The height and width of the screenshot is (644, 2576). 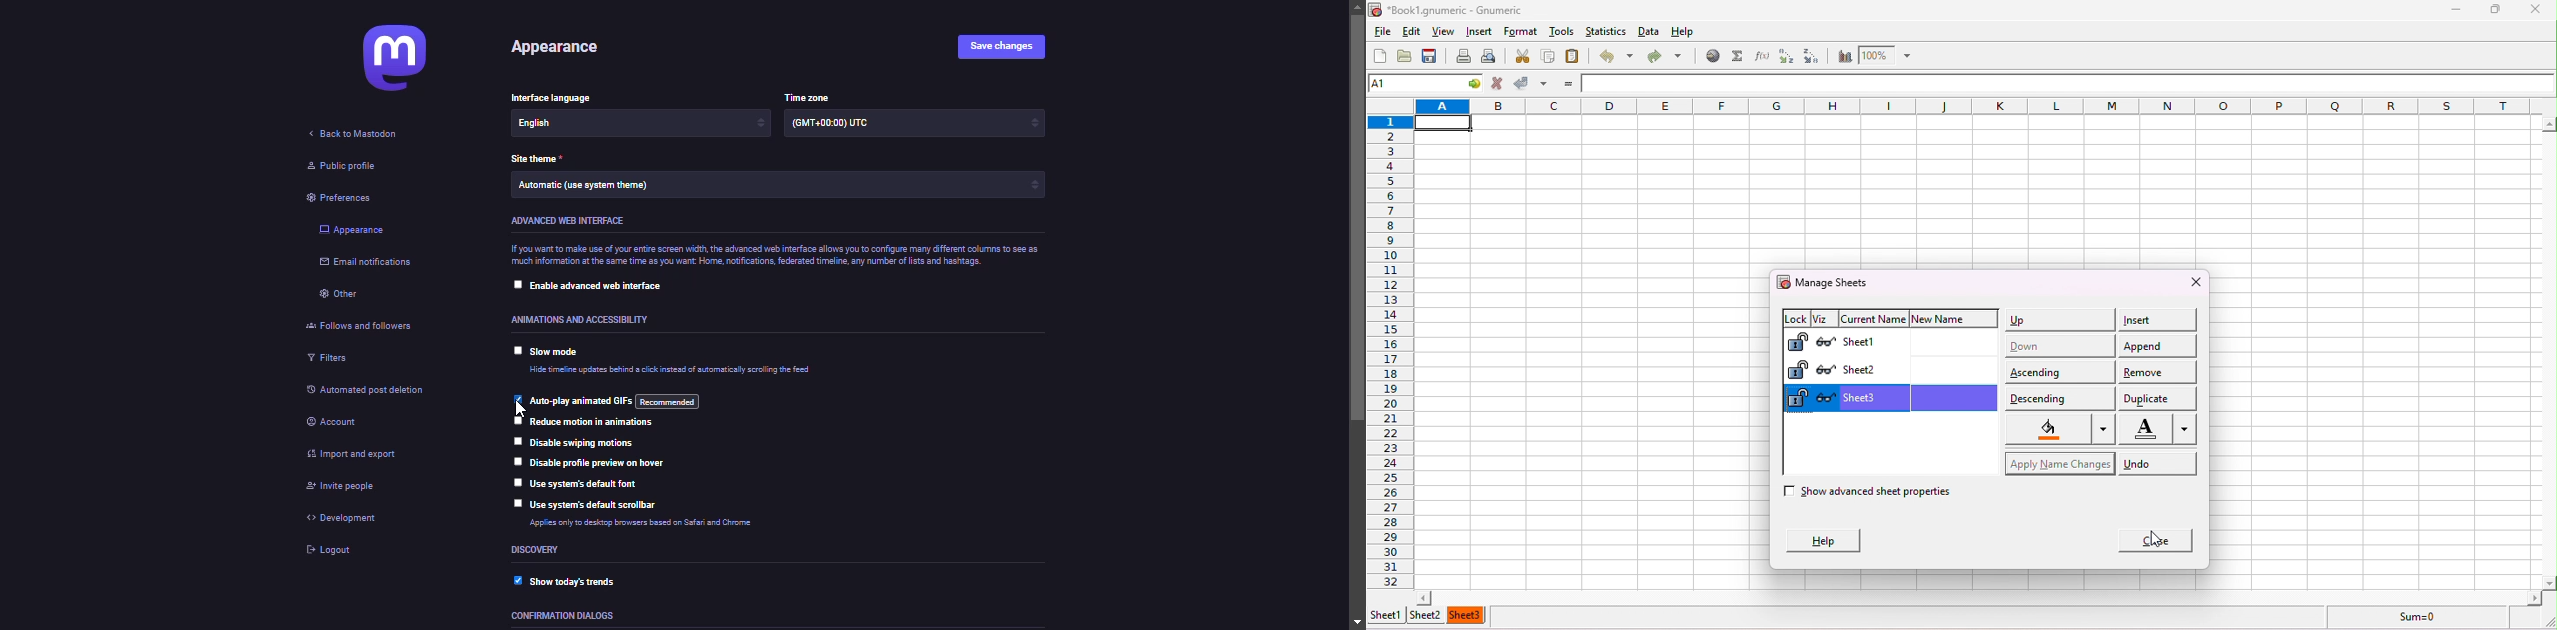 I want to click on advanced web interface, so click(x=570, y=222).